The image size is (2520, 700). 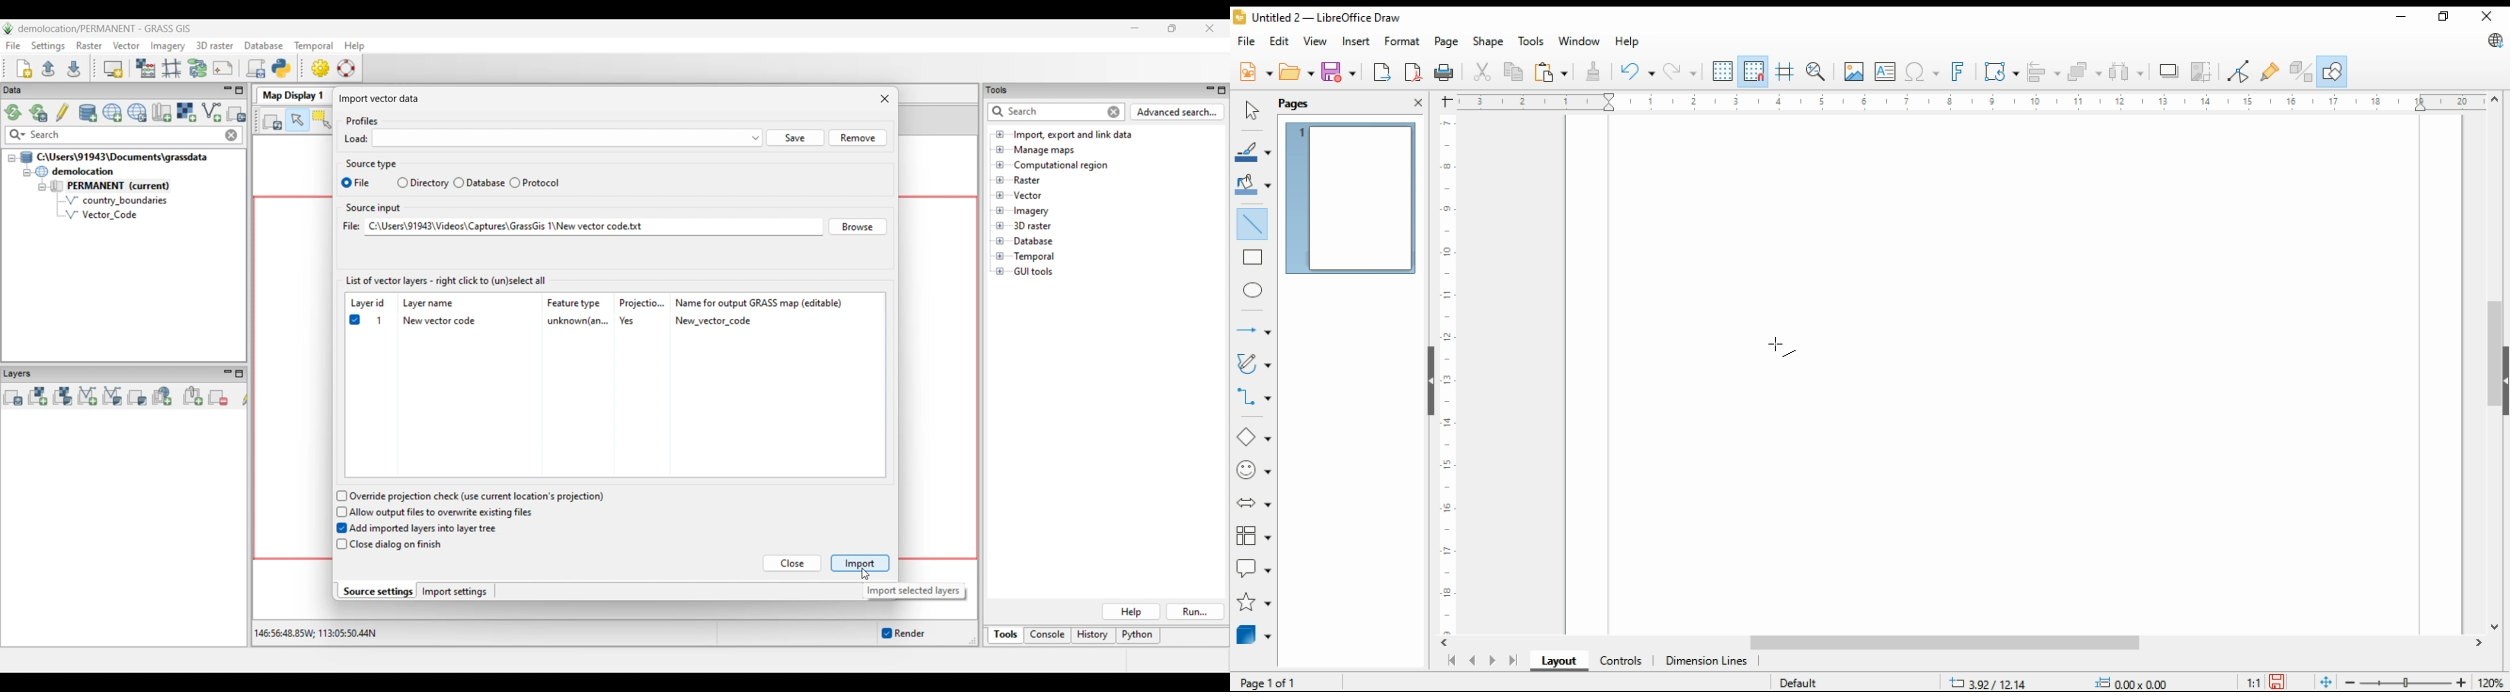 I want to click on ontrols, so click(x=1622, y=661).